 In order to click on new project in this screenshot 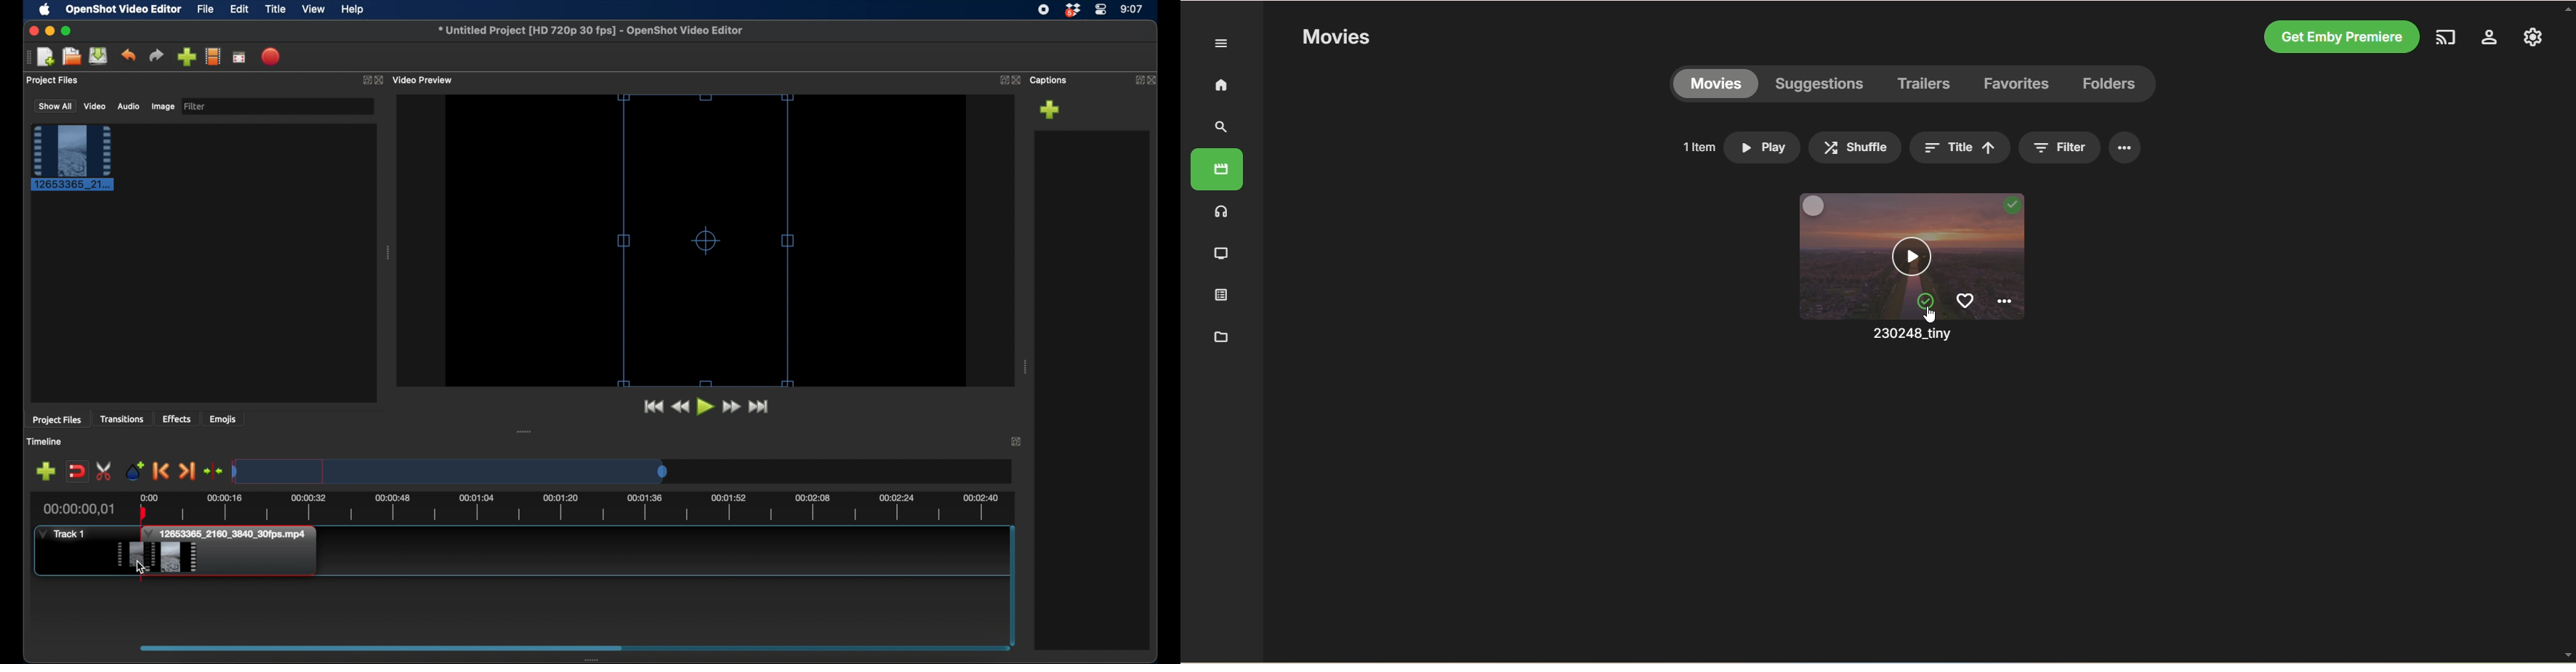, I will do `click(46, 56)`.